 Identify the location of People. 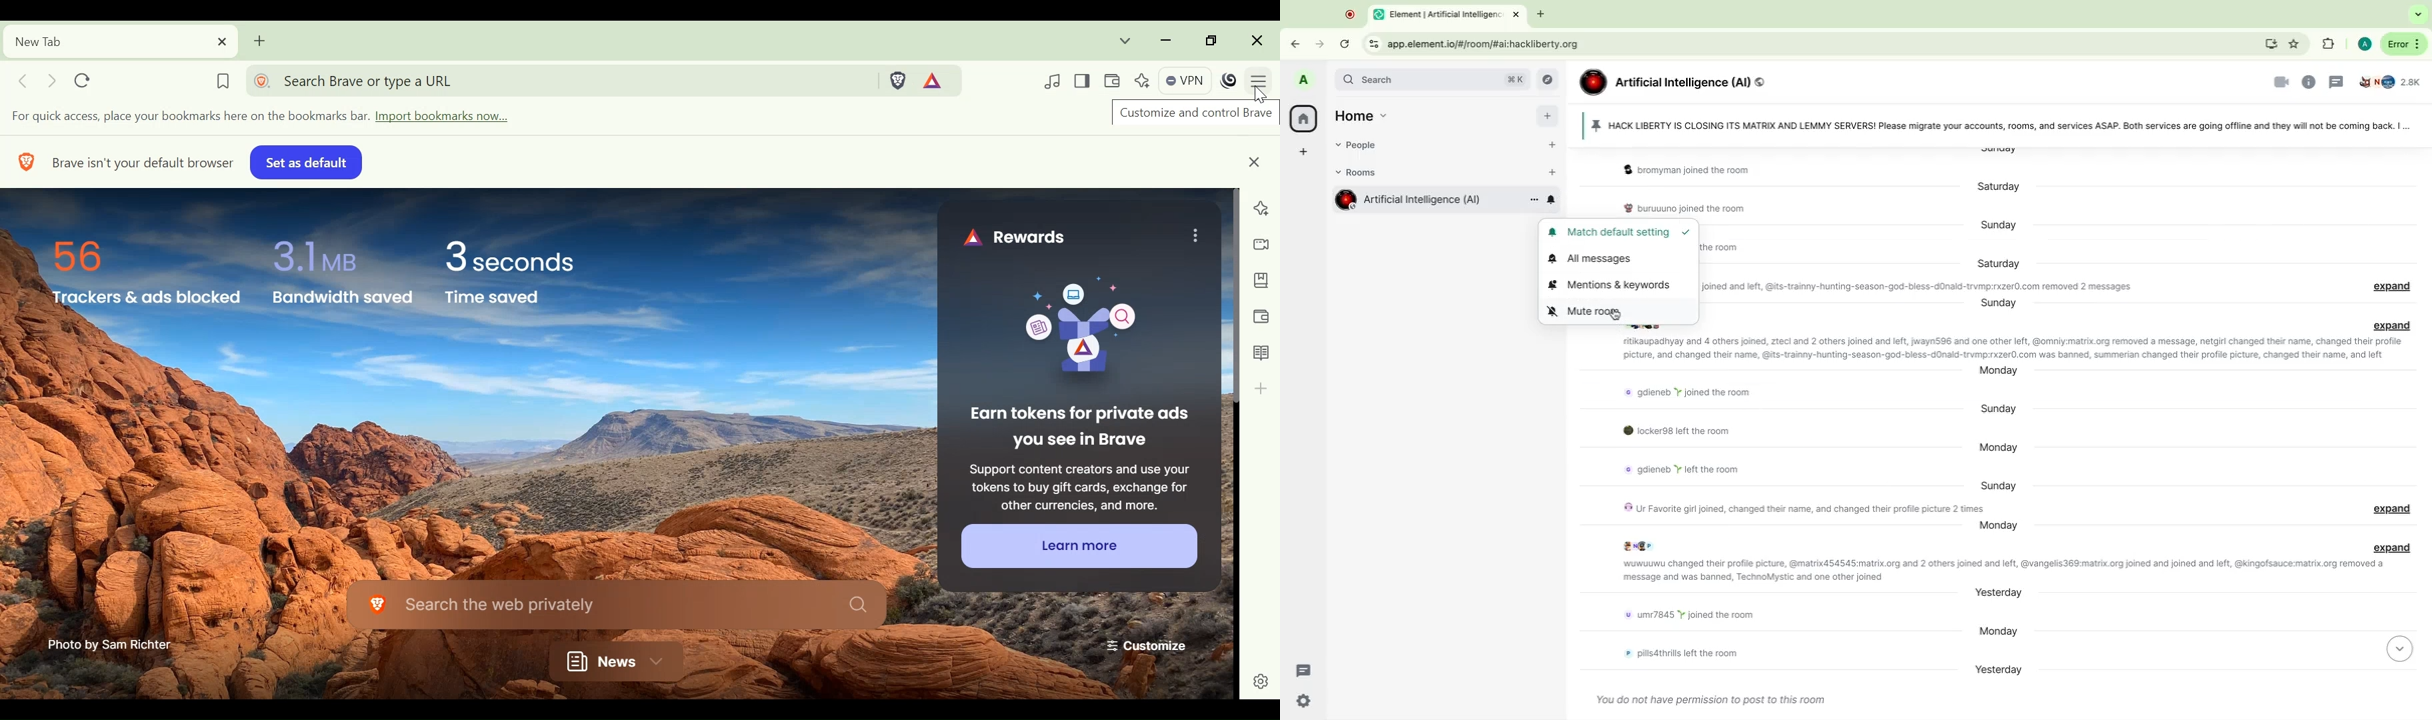
(1363, 146).